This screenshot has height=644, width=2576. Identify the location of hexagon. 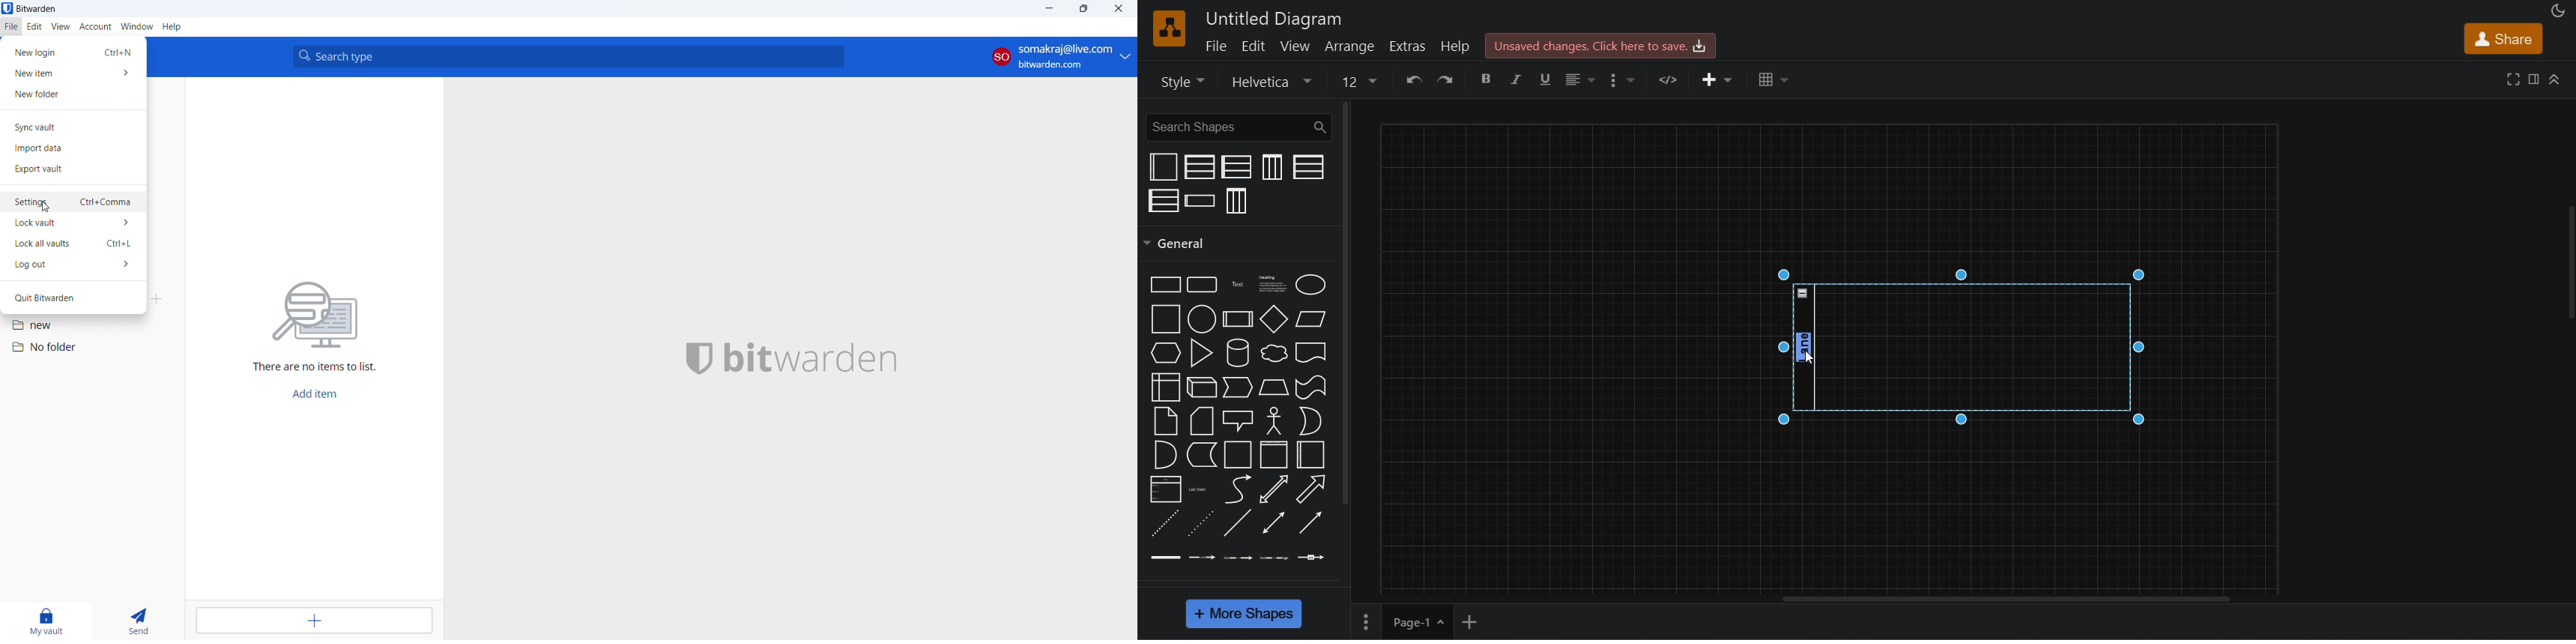
(1166, 353).